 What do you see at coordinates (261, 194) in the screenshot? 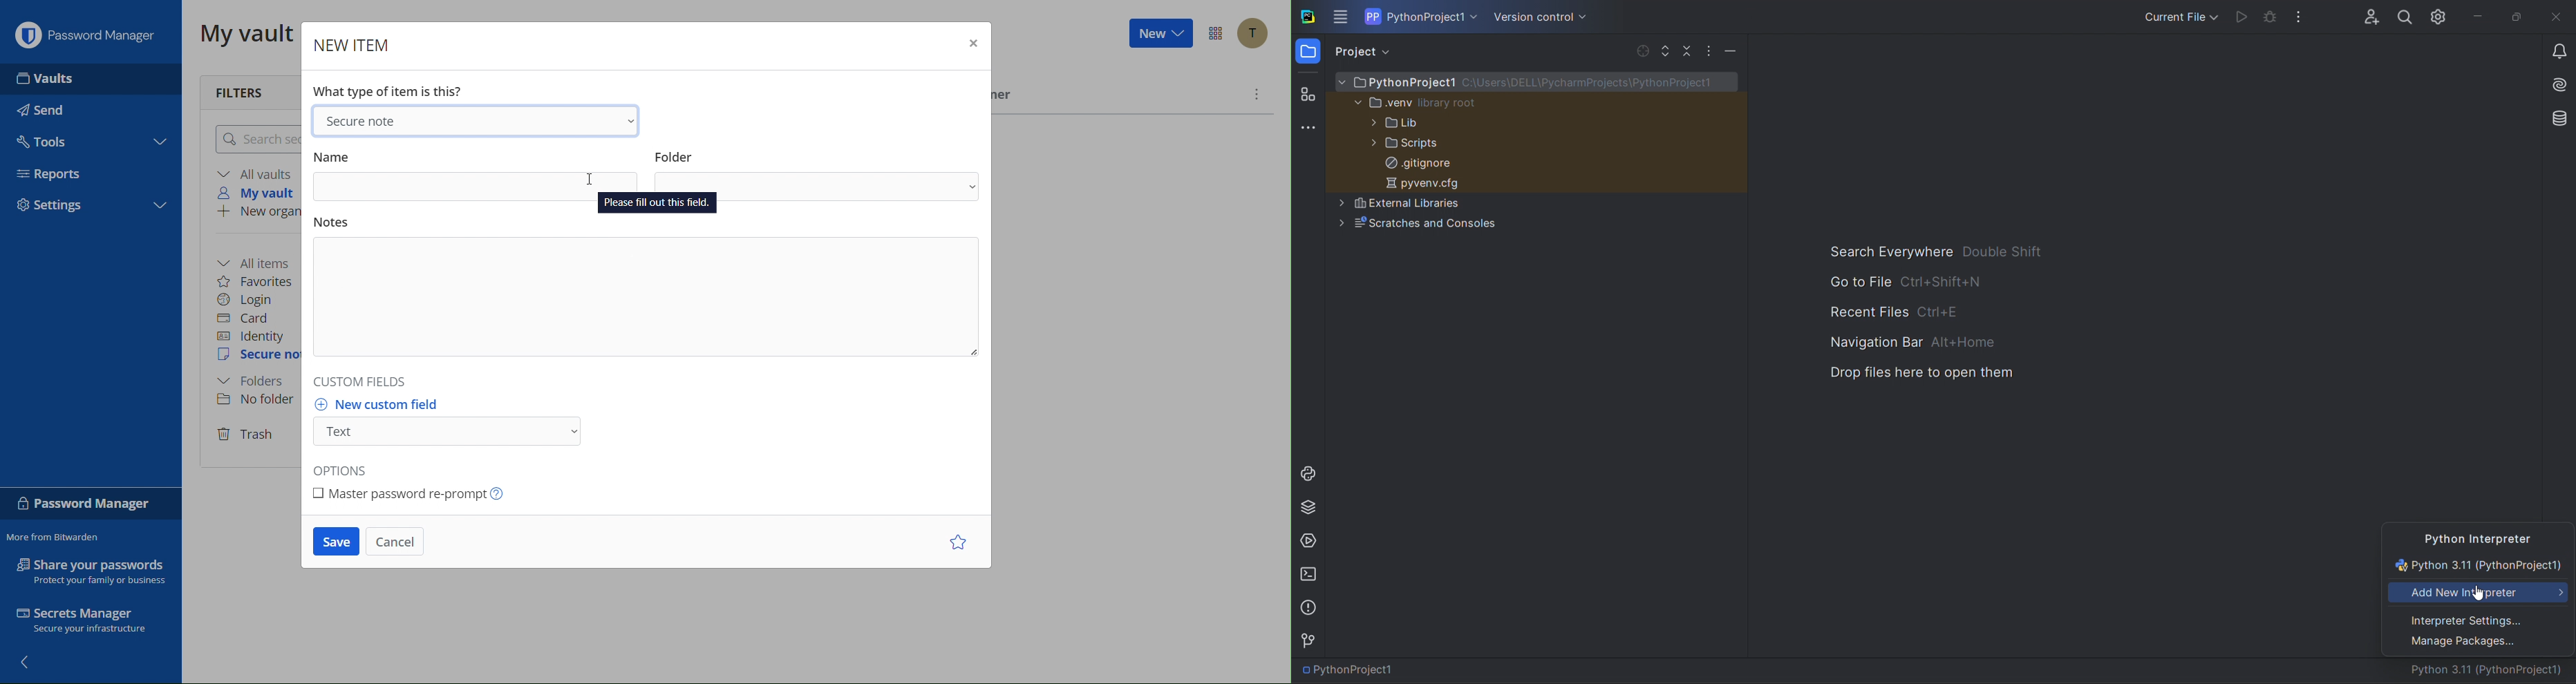
I see `My vault` at bounding box center [261, 194].